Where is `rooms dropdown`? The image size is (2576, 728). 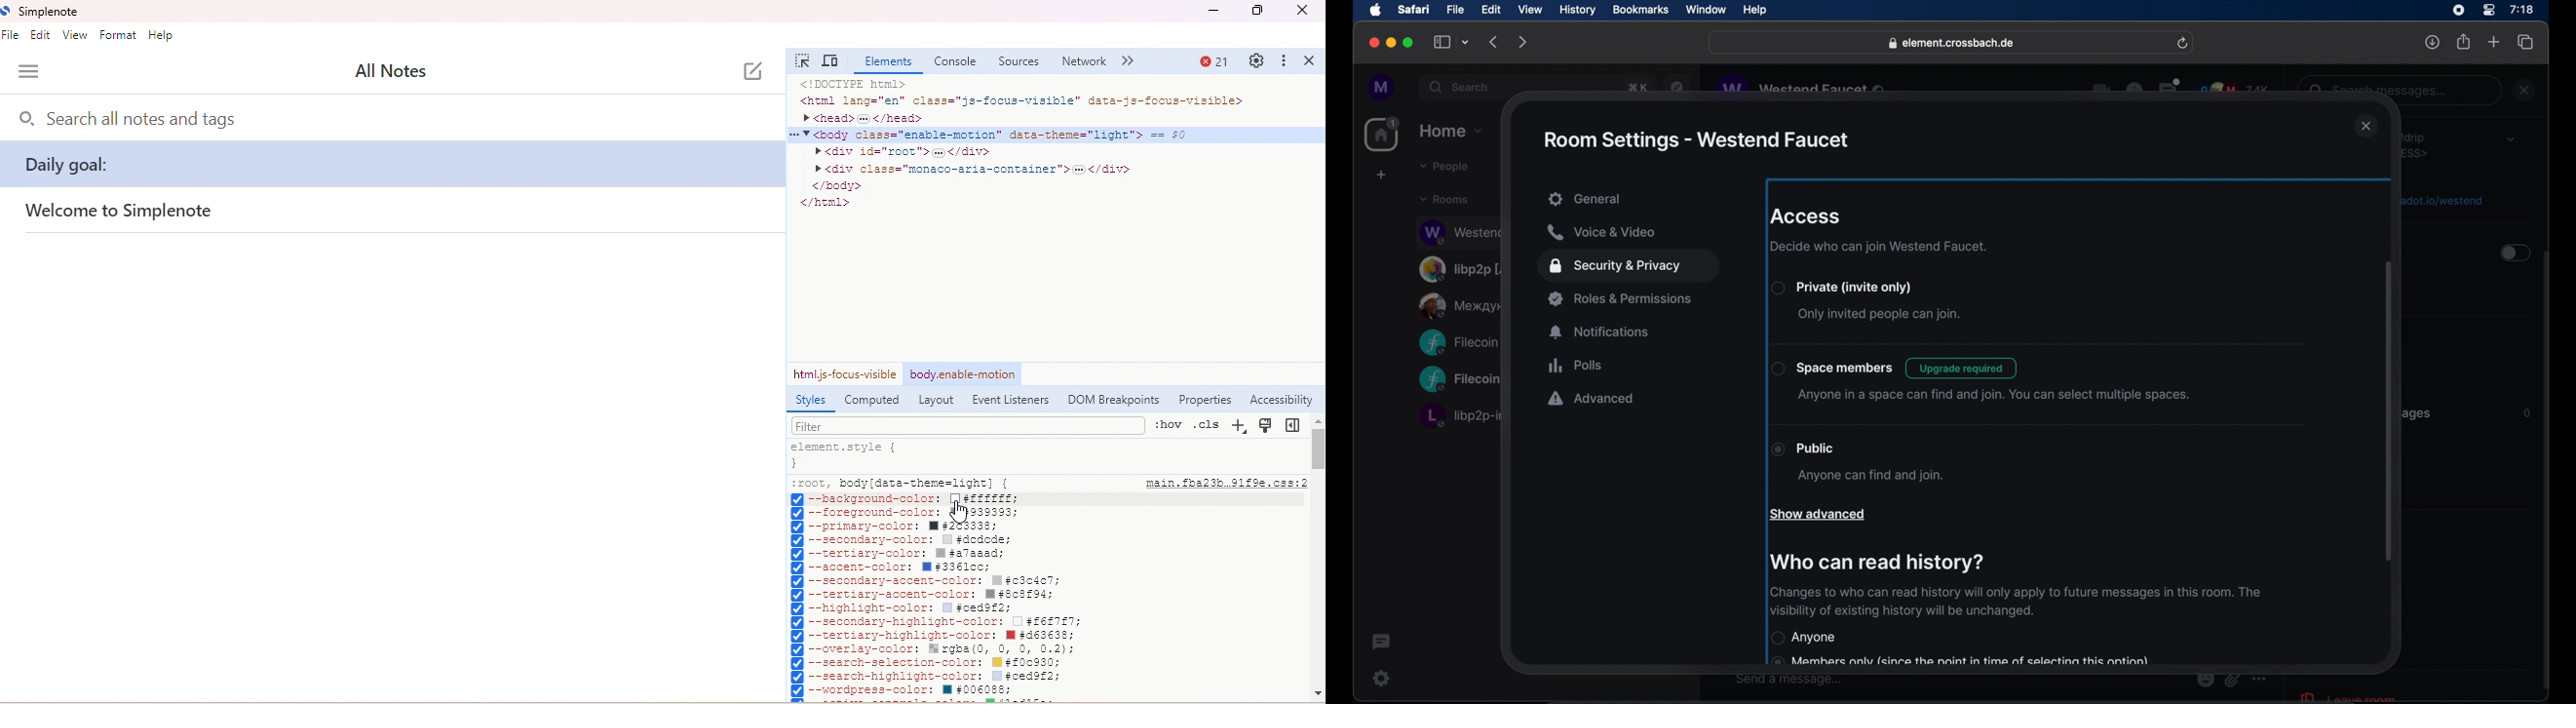 rooms dropdown is located at coordinates (1445, 199).